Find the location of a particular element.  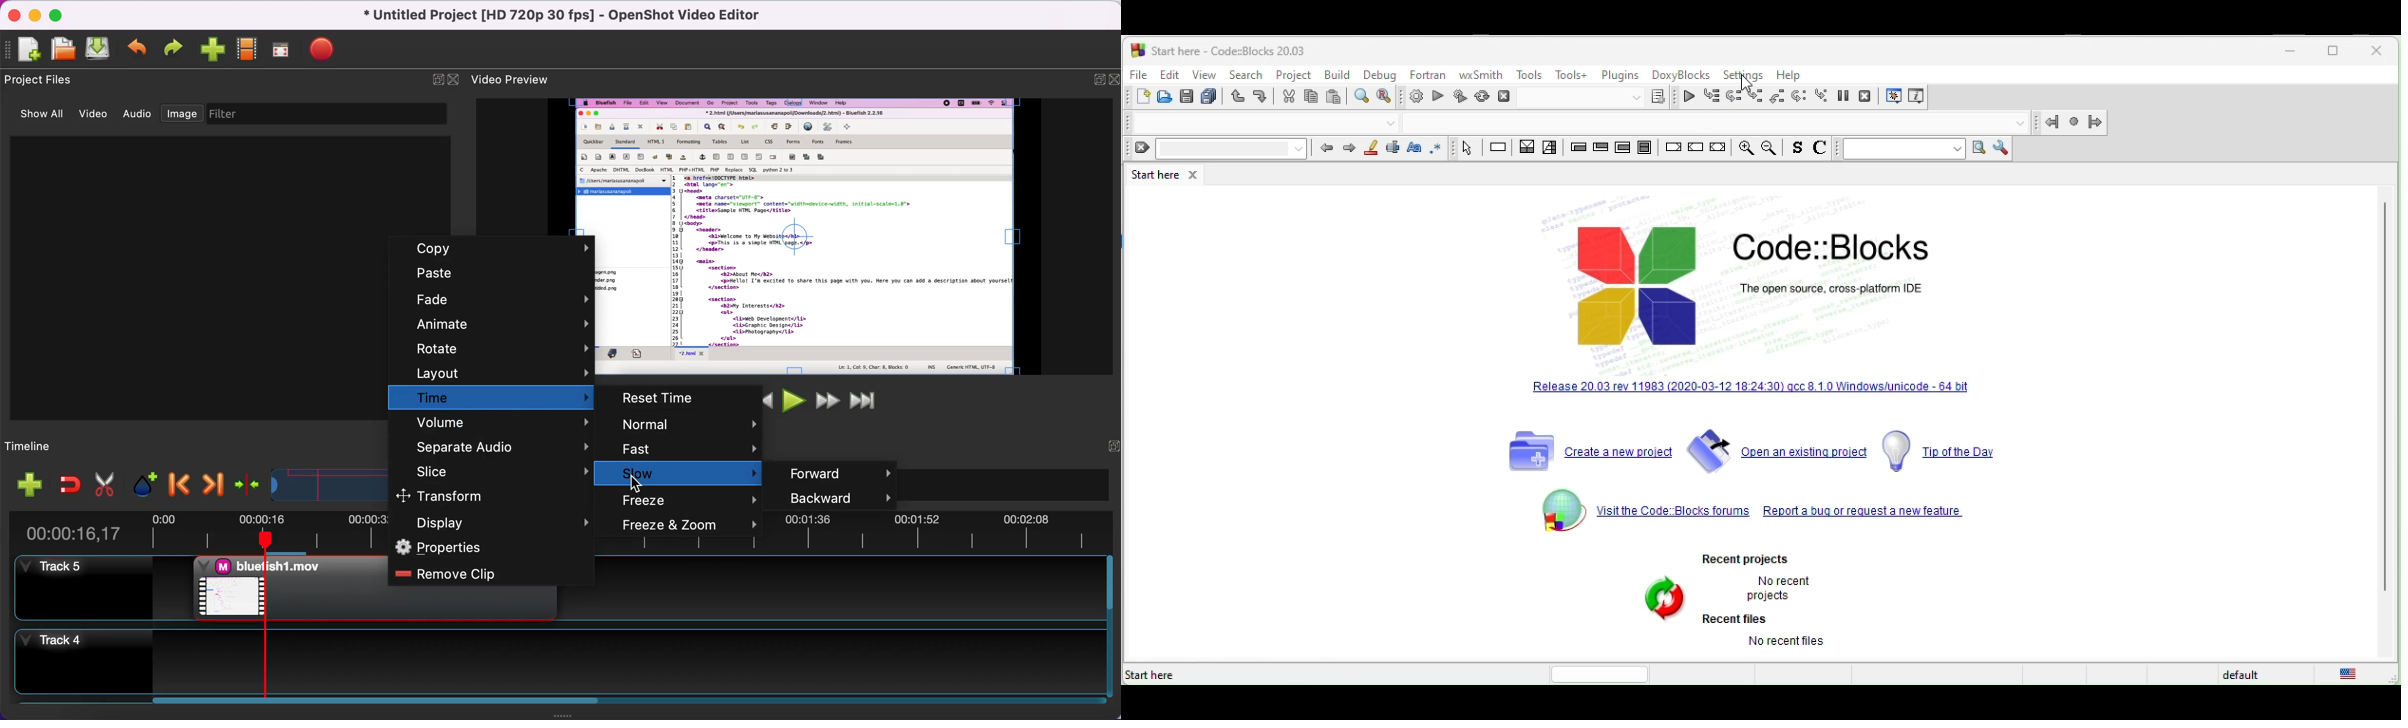

plugins is located at coordinates (1621, 76).